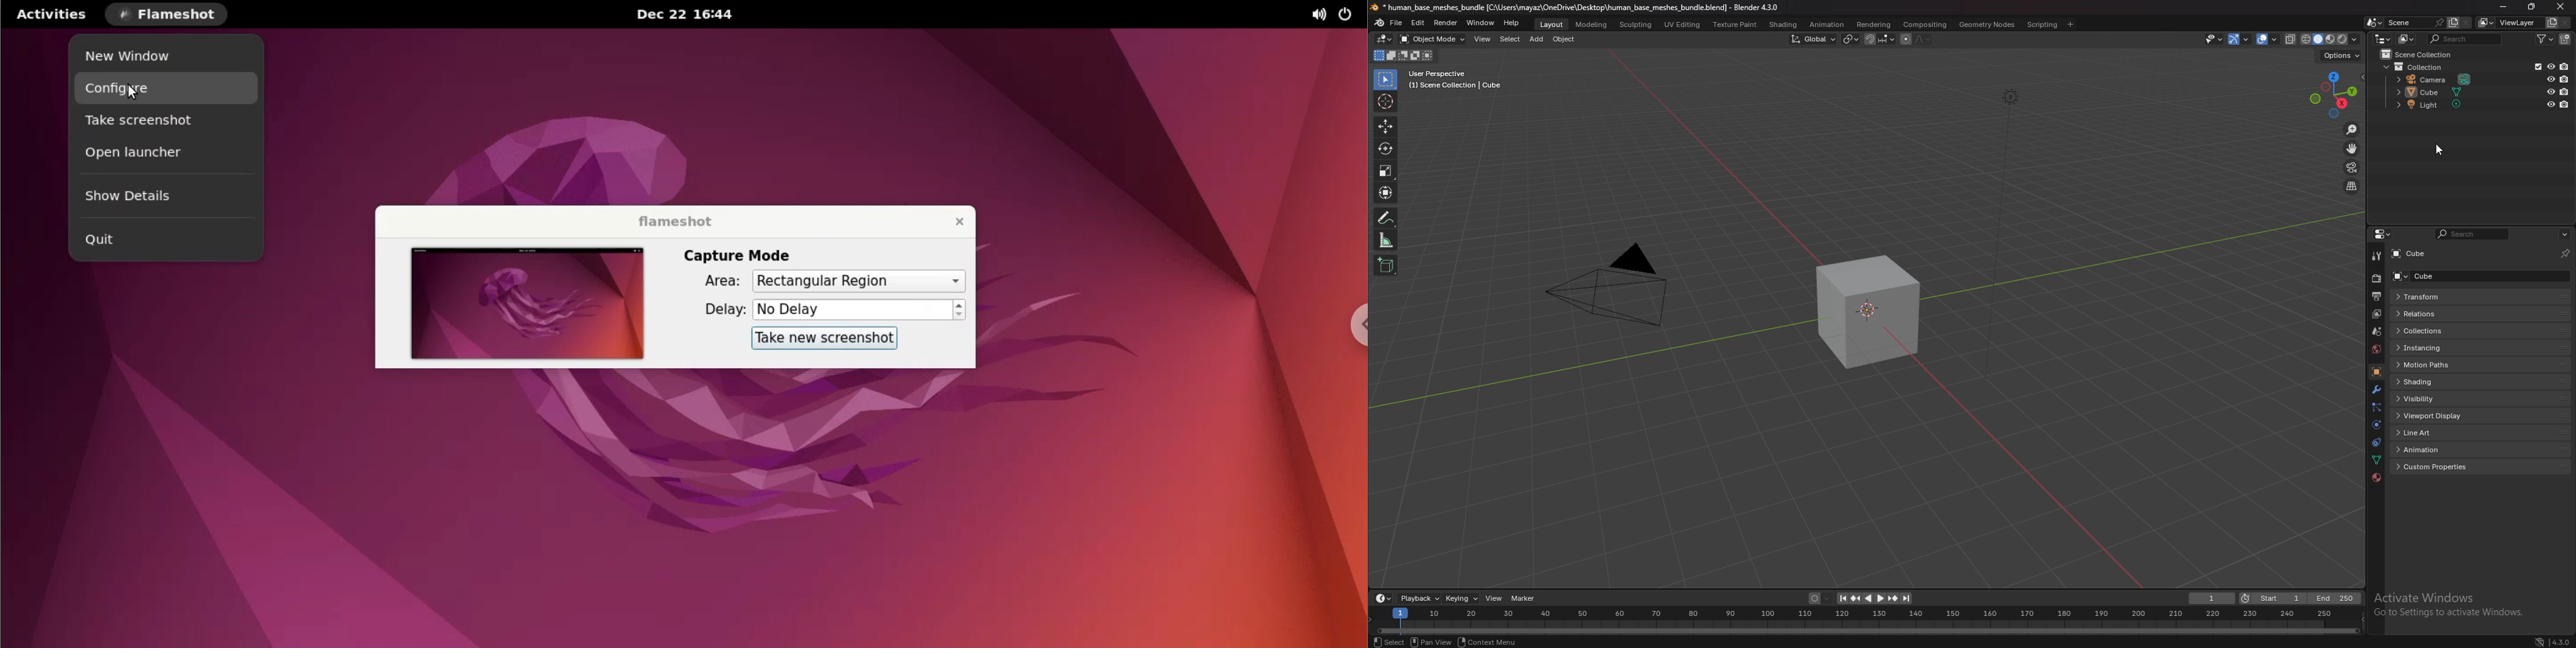 This screenshot has width=2576, height=672. I want to click on exclude in viewport, so click(2537, 66).